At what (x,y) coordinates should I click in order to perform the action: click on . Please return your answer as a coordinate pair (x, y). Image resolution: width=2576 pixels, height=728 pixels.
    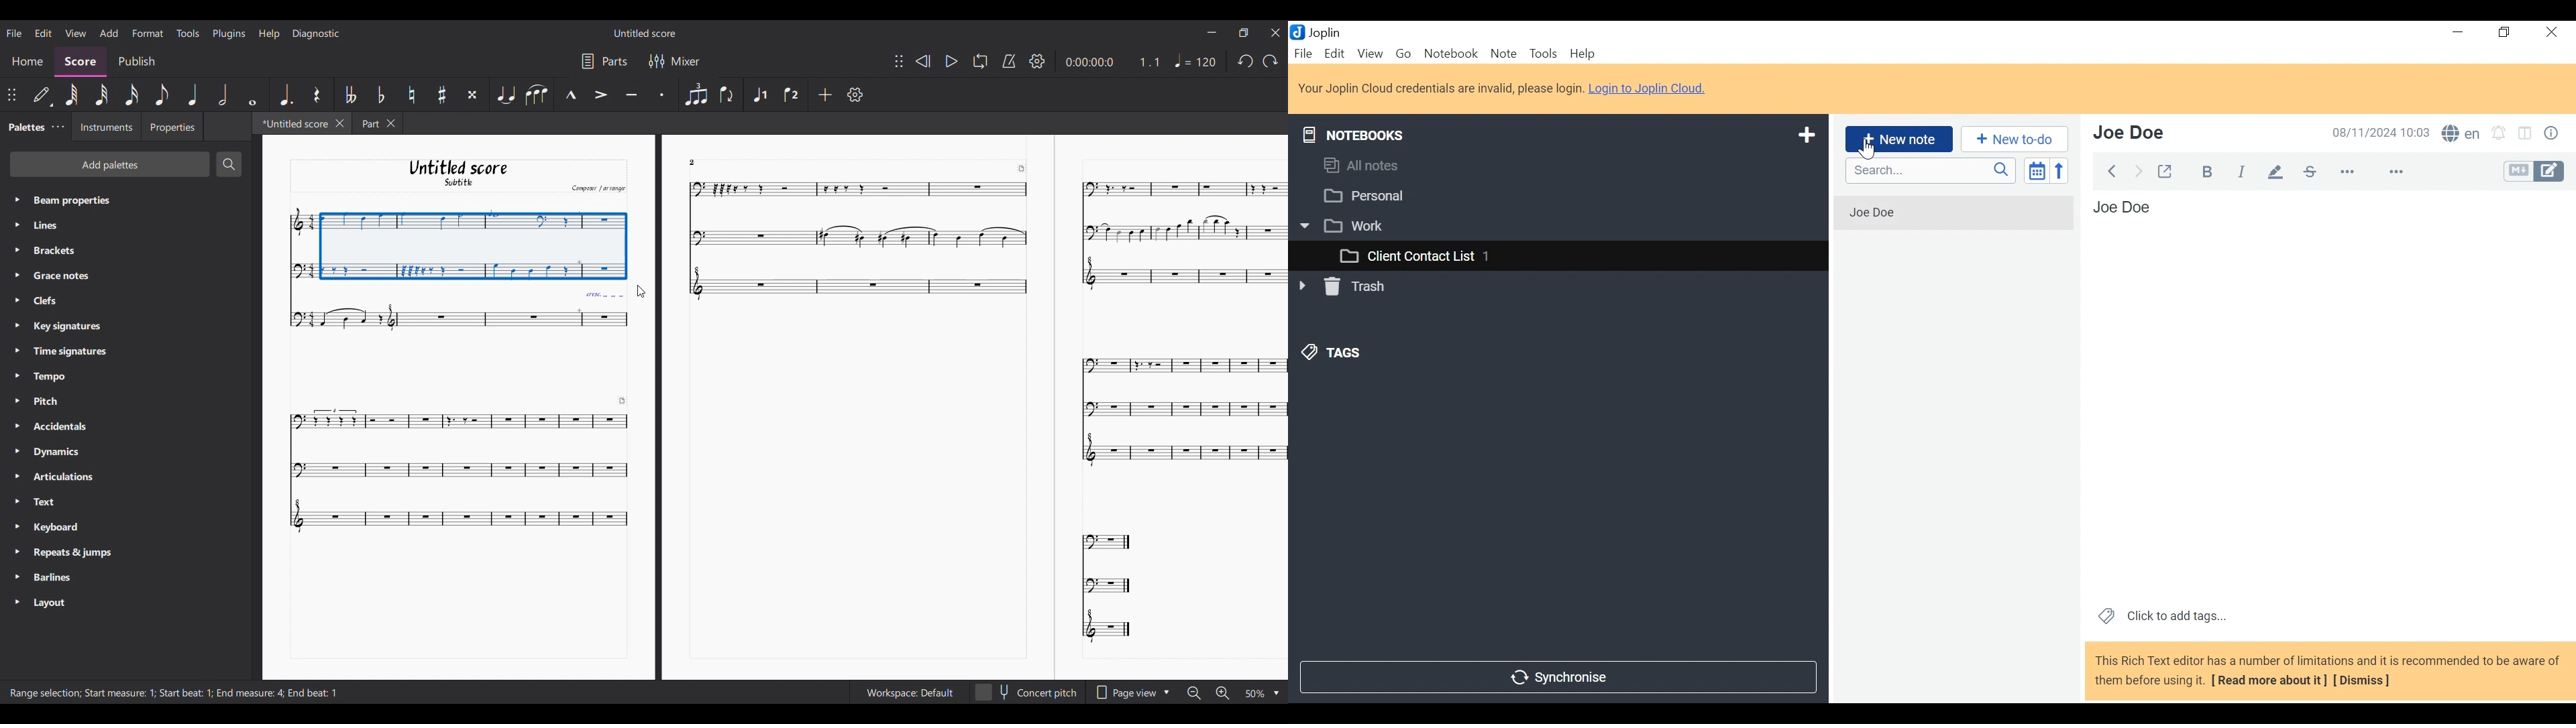
    Looking at the image, I should click on (19, 555).